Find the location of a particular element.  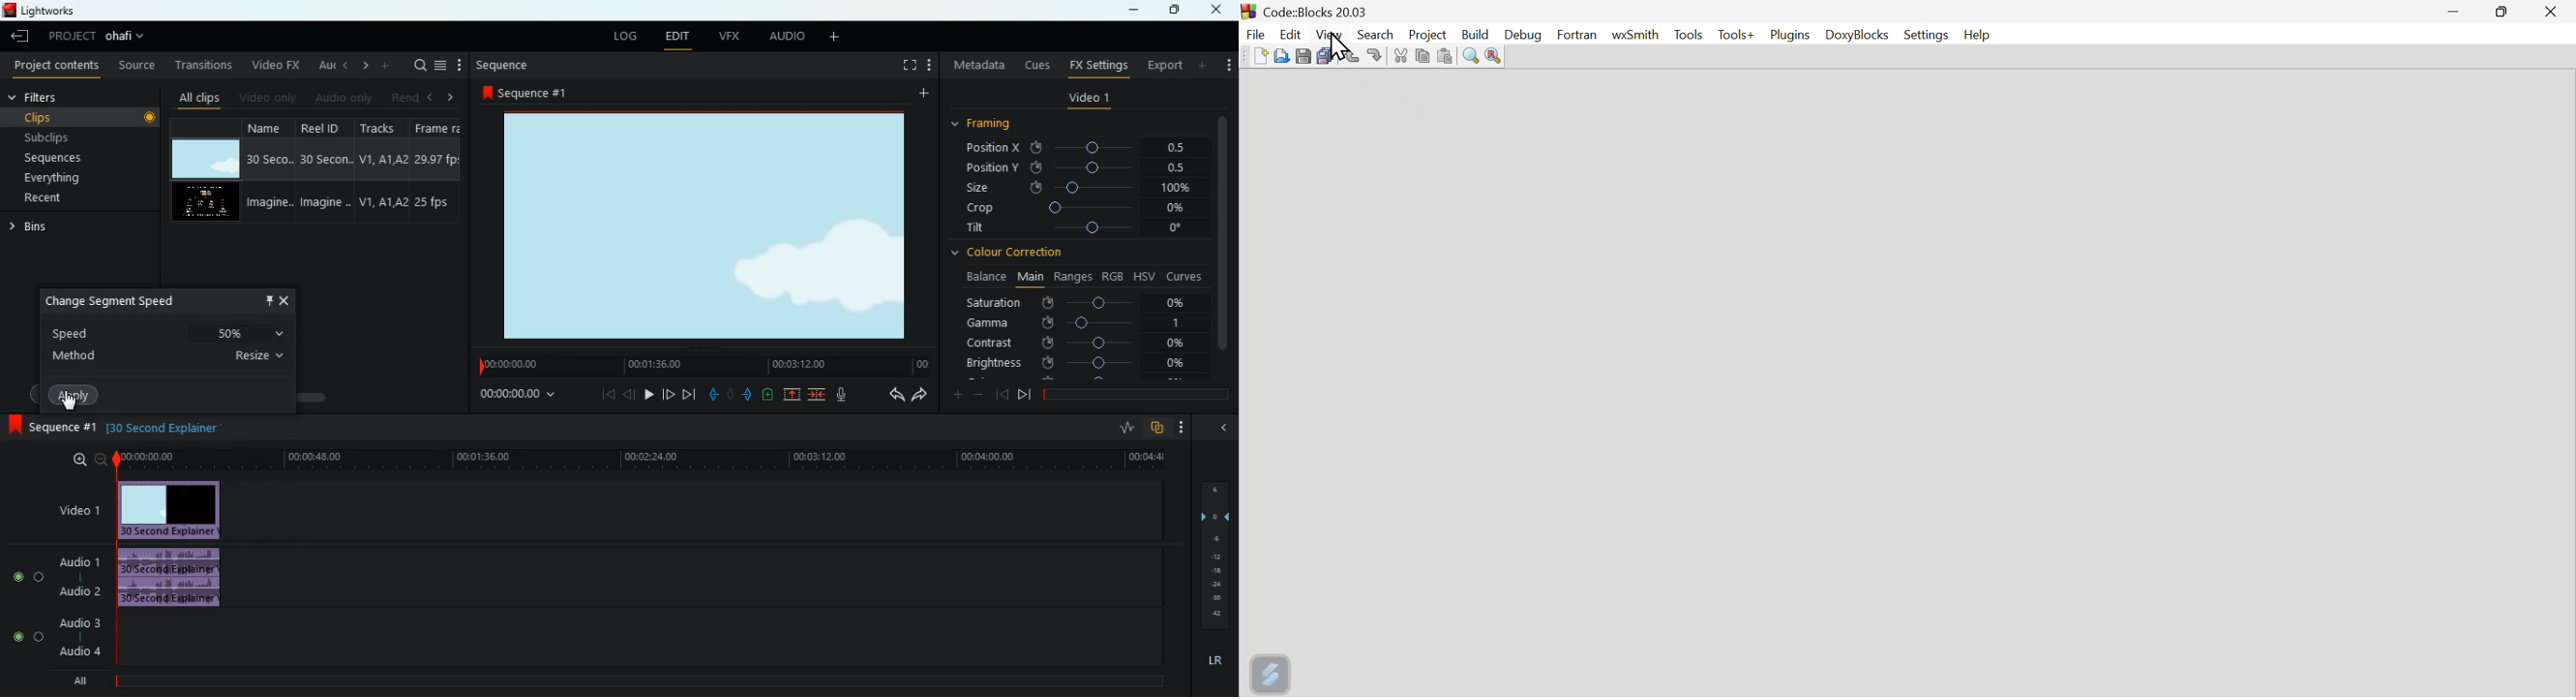

audio is located at coordinates (170, 577).